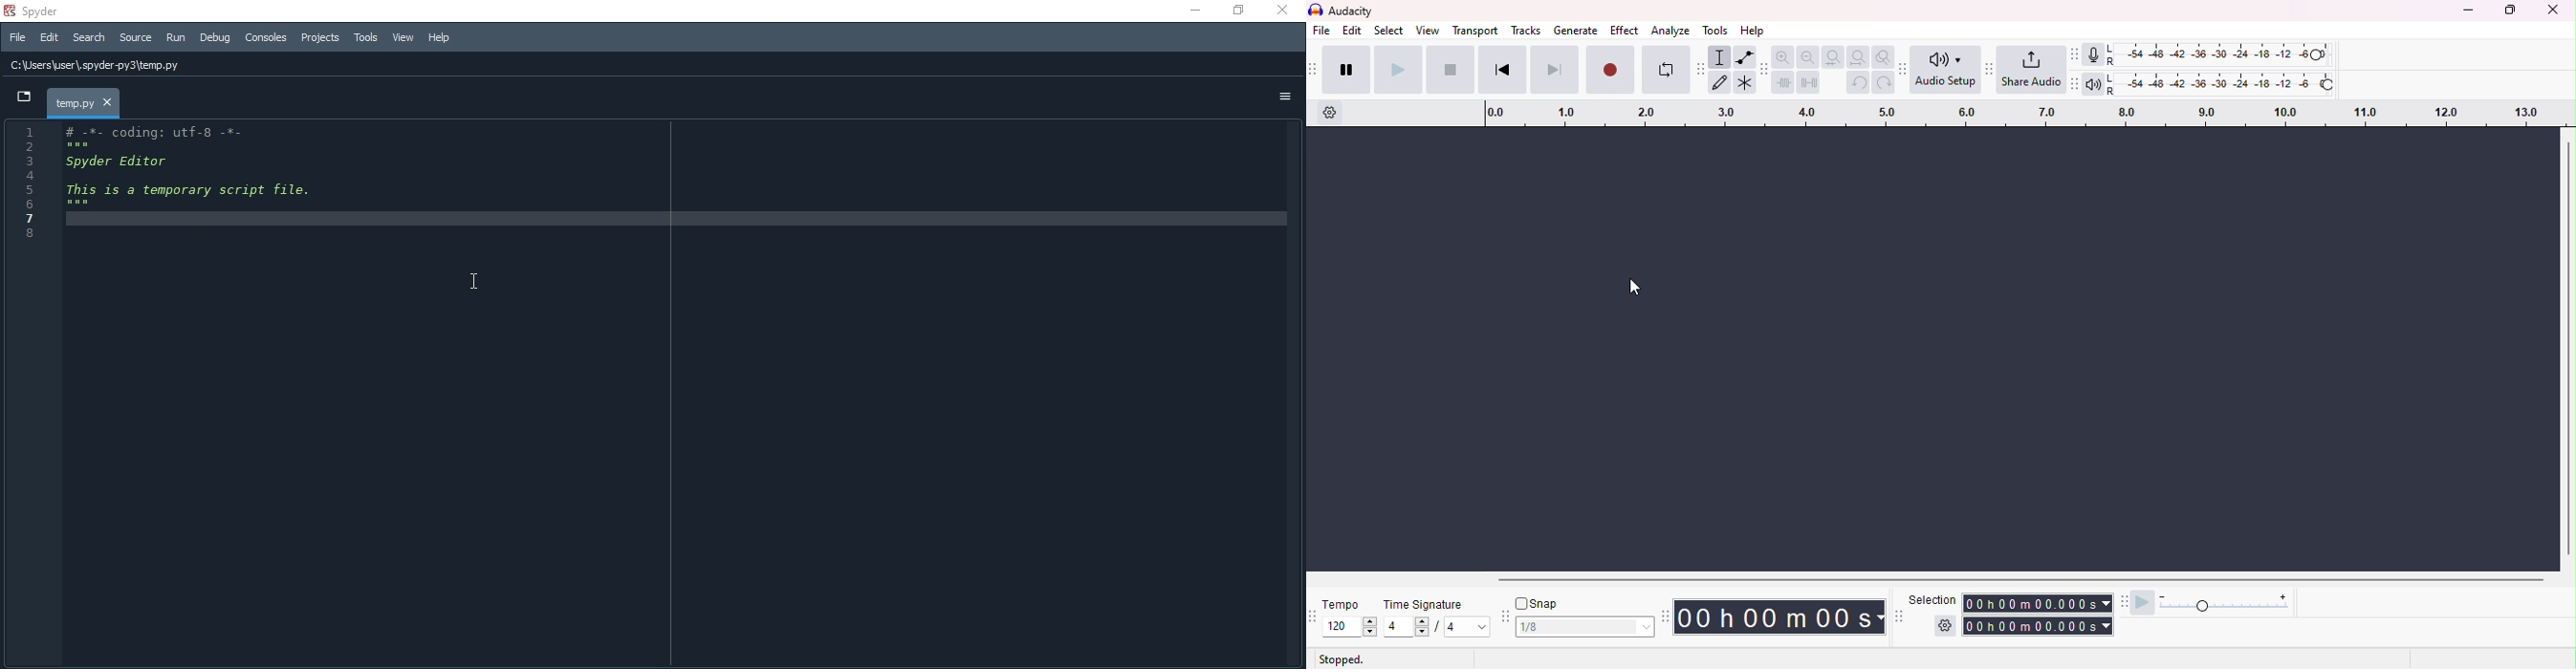 This screenshot has height=672, width=2576. Describe the element at coordinates (1722, 57) in the screenshot. I see `selection` at that location.